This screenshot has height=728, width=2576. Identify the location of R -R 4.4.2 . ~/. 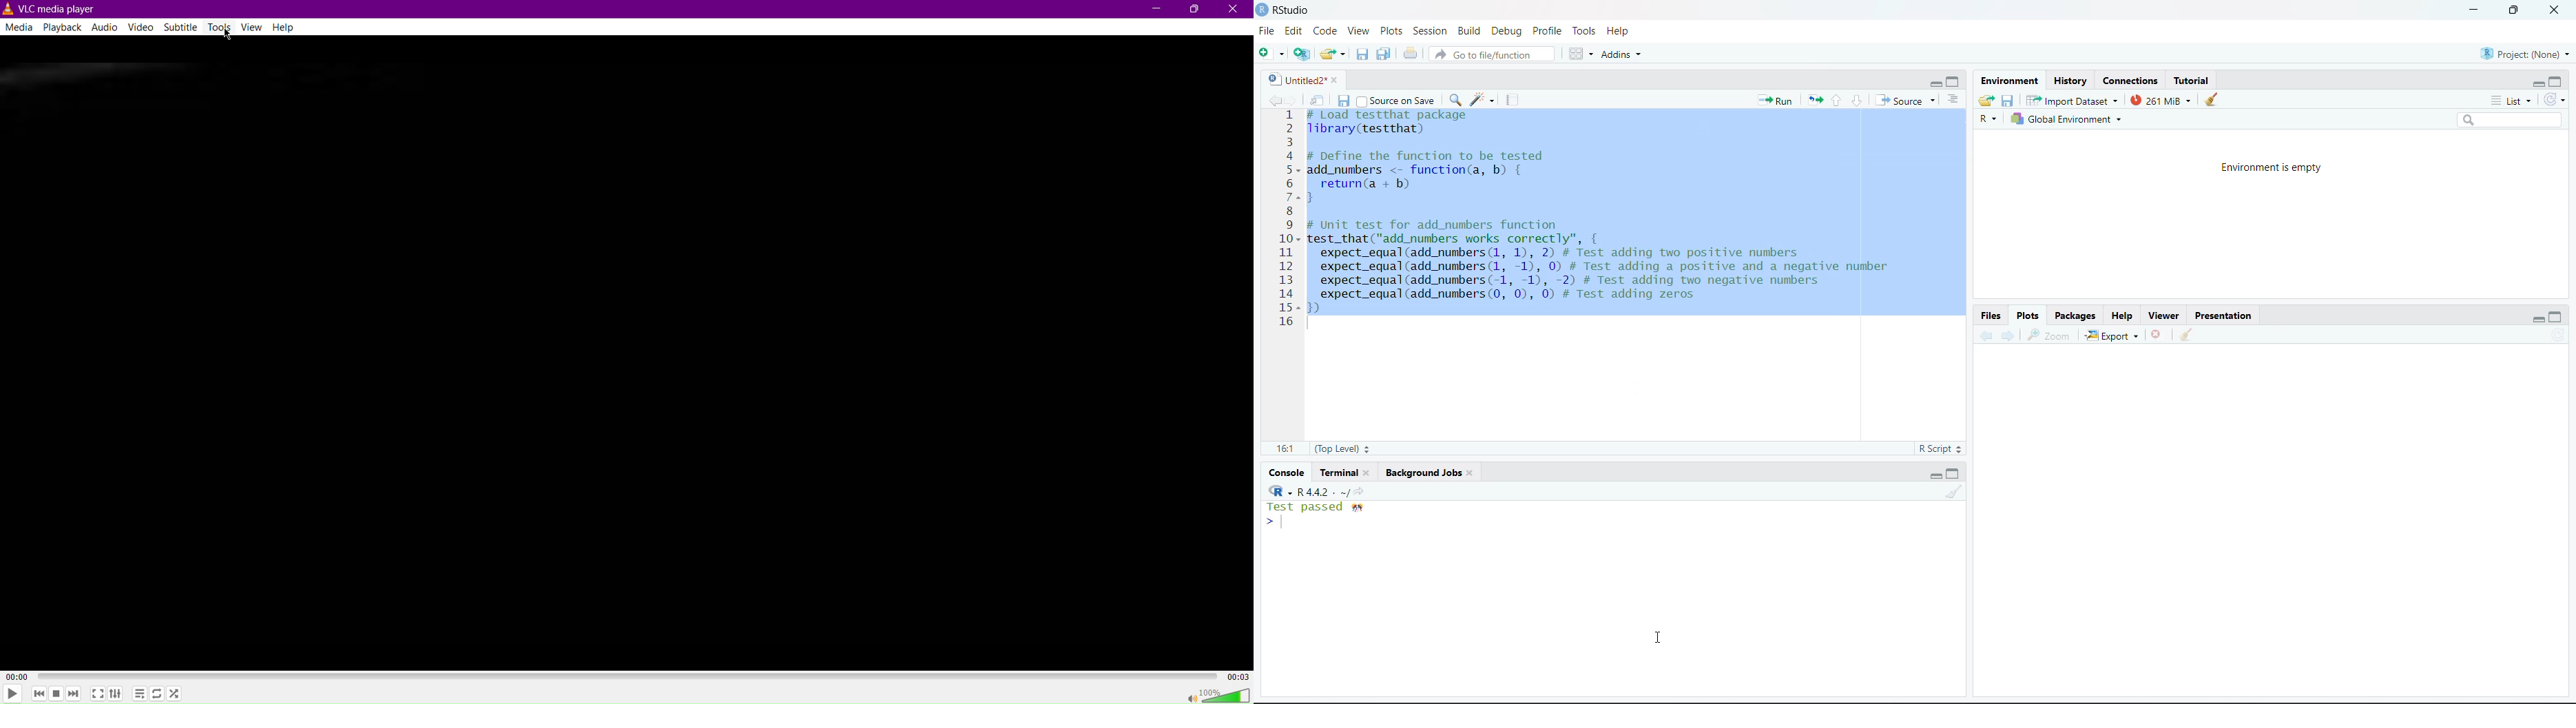
(1320, 491).